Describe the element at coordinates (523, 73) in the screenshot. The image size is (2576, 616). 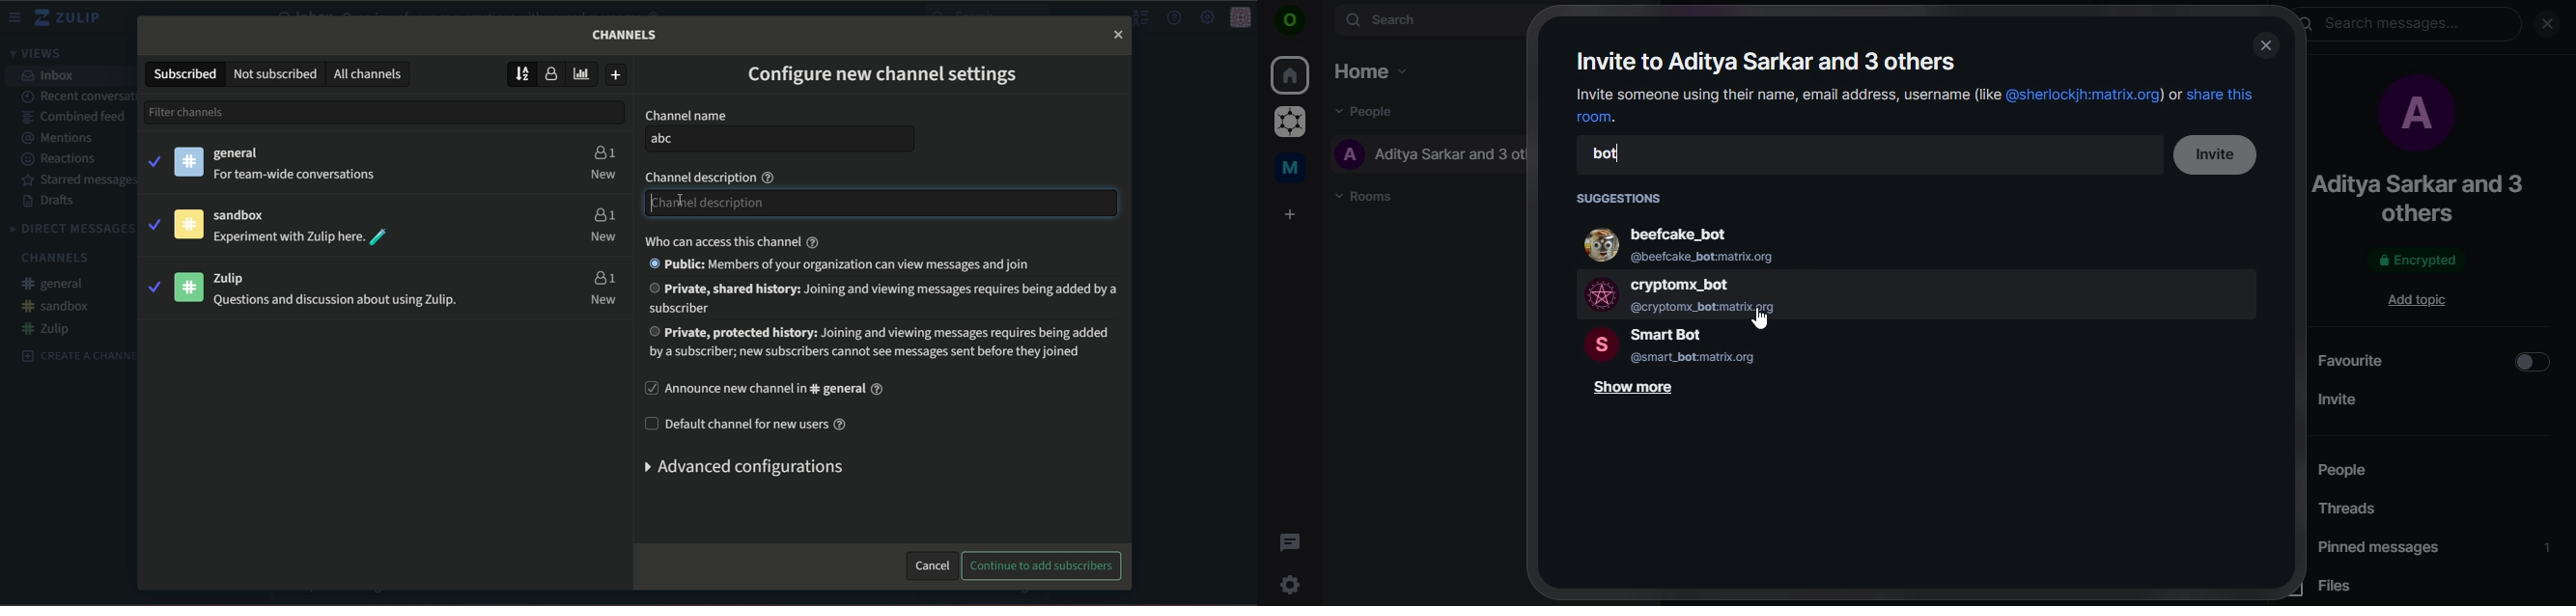
I see `sort` at that location.